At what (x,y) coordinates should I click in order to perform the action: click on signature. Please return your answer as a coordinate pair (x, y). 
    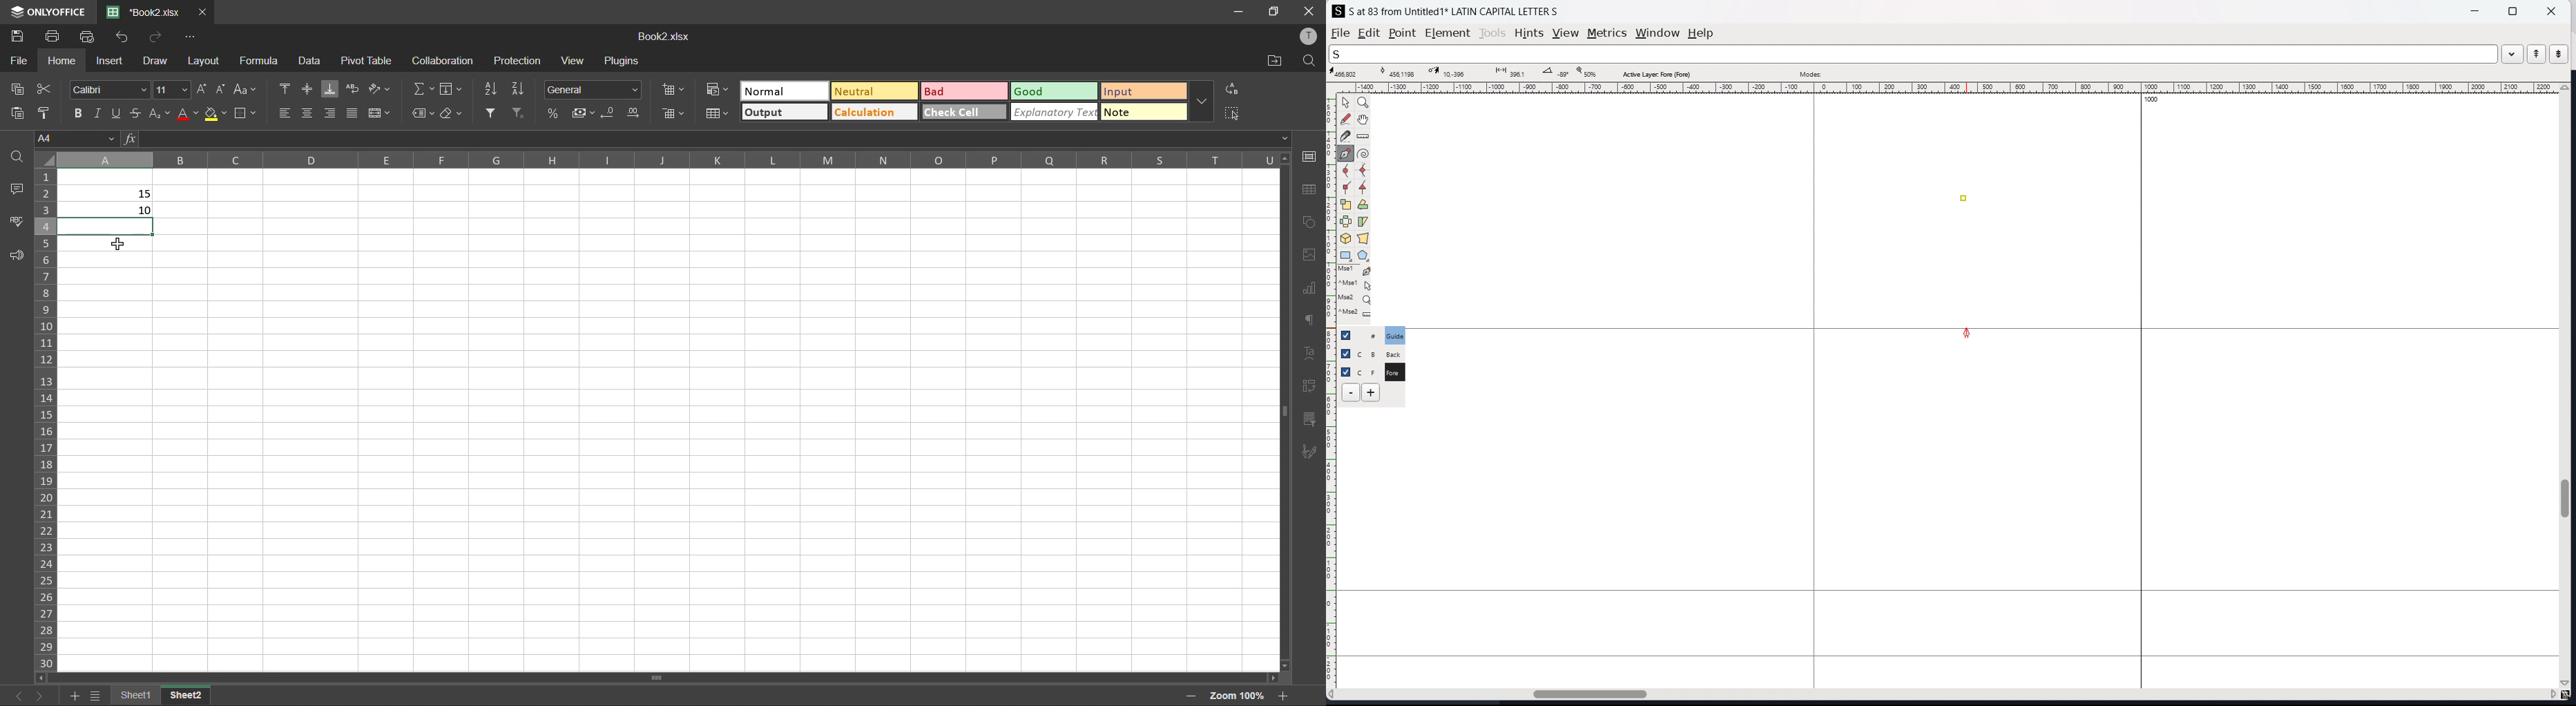
    Looking at the image, I should click on (1310, 452).